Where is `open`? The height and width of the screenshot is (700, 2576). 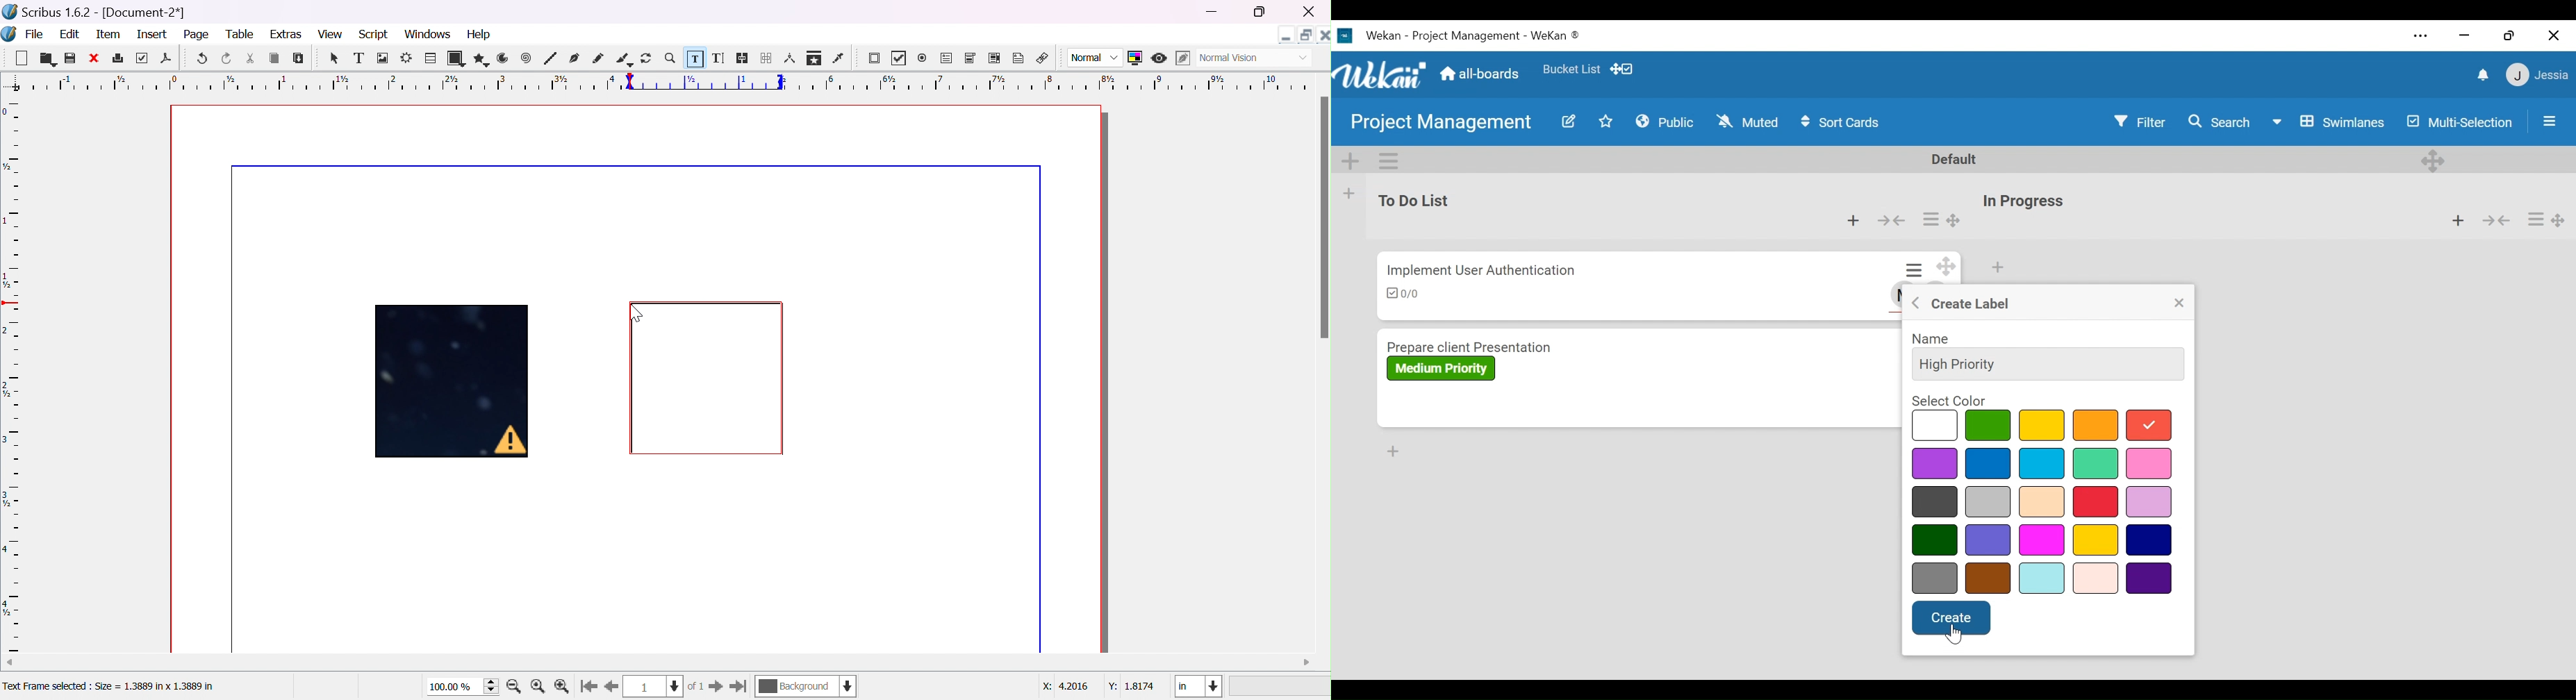 open is located at coordinates (45, 59).